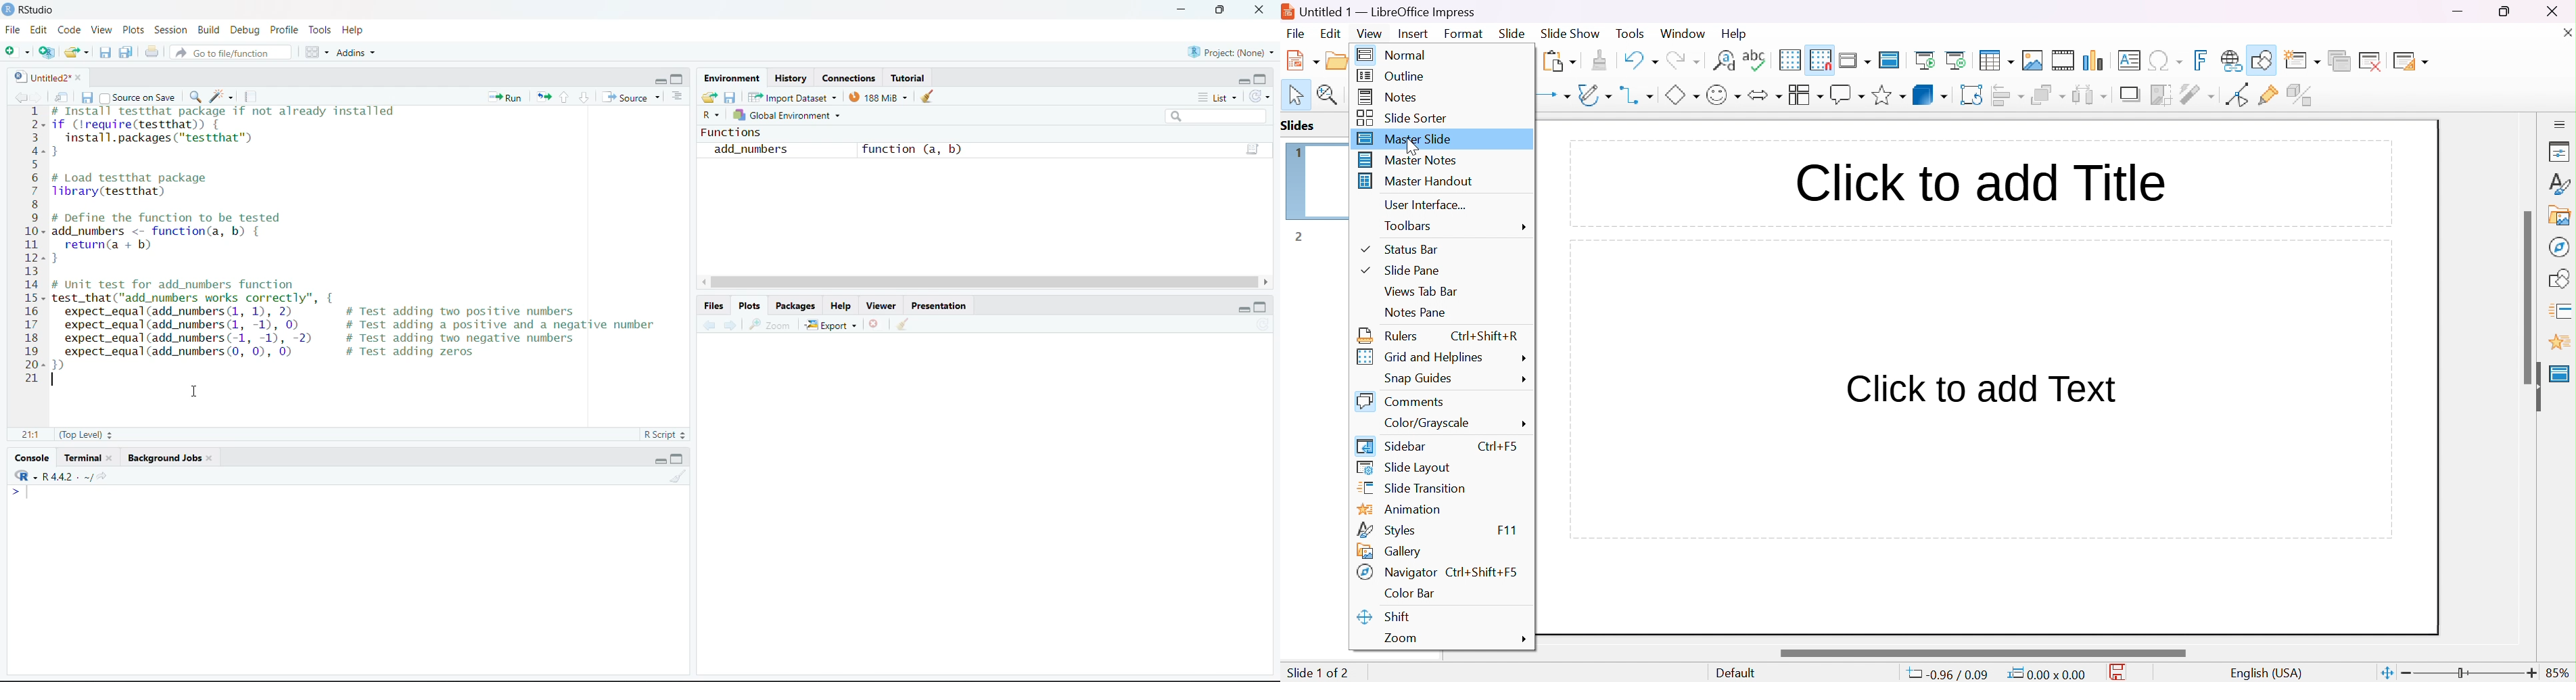 The image size is (2576, 700). I want to click on show gluepoint functions, so click(2268, 95).